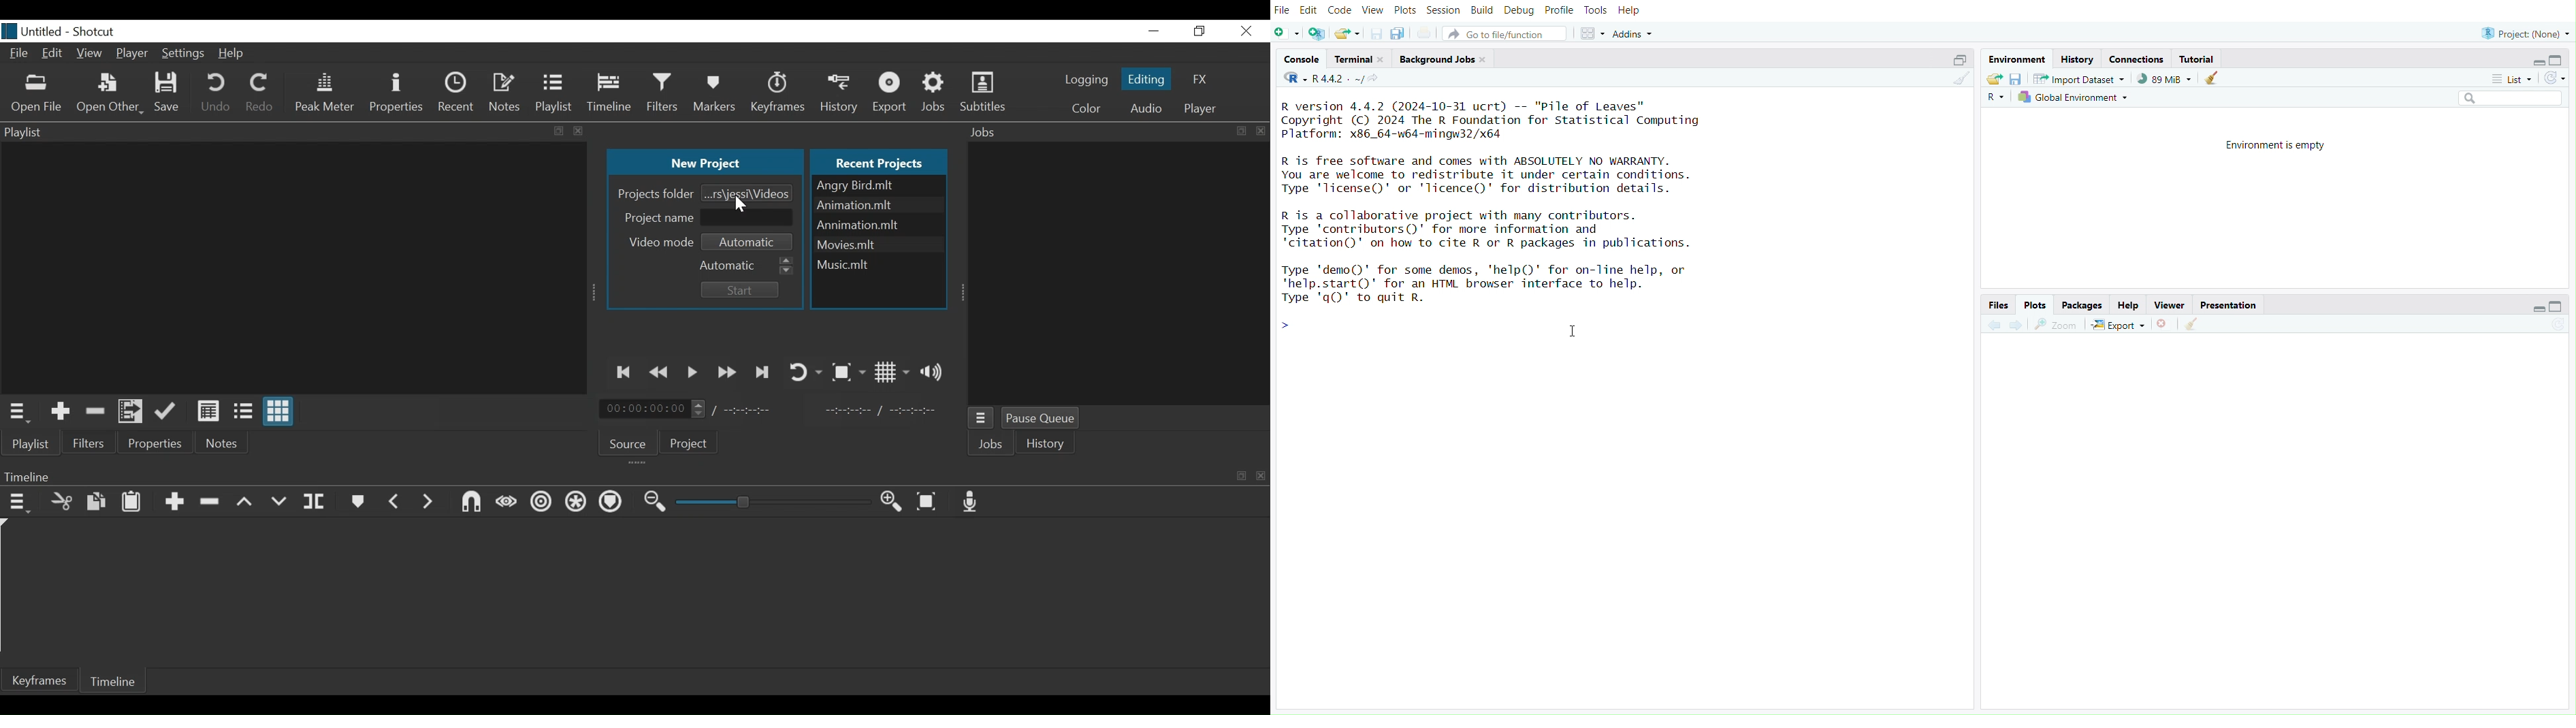 The width and height of the screenshot is (2576, 728). What do you see at coordinates (727, 372) in the screenshot?
I see `Play quickly forward` at bounding box center [727, 372].